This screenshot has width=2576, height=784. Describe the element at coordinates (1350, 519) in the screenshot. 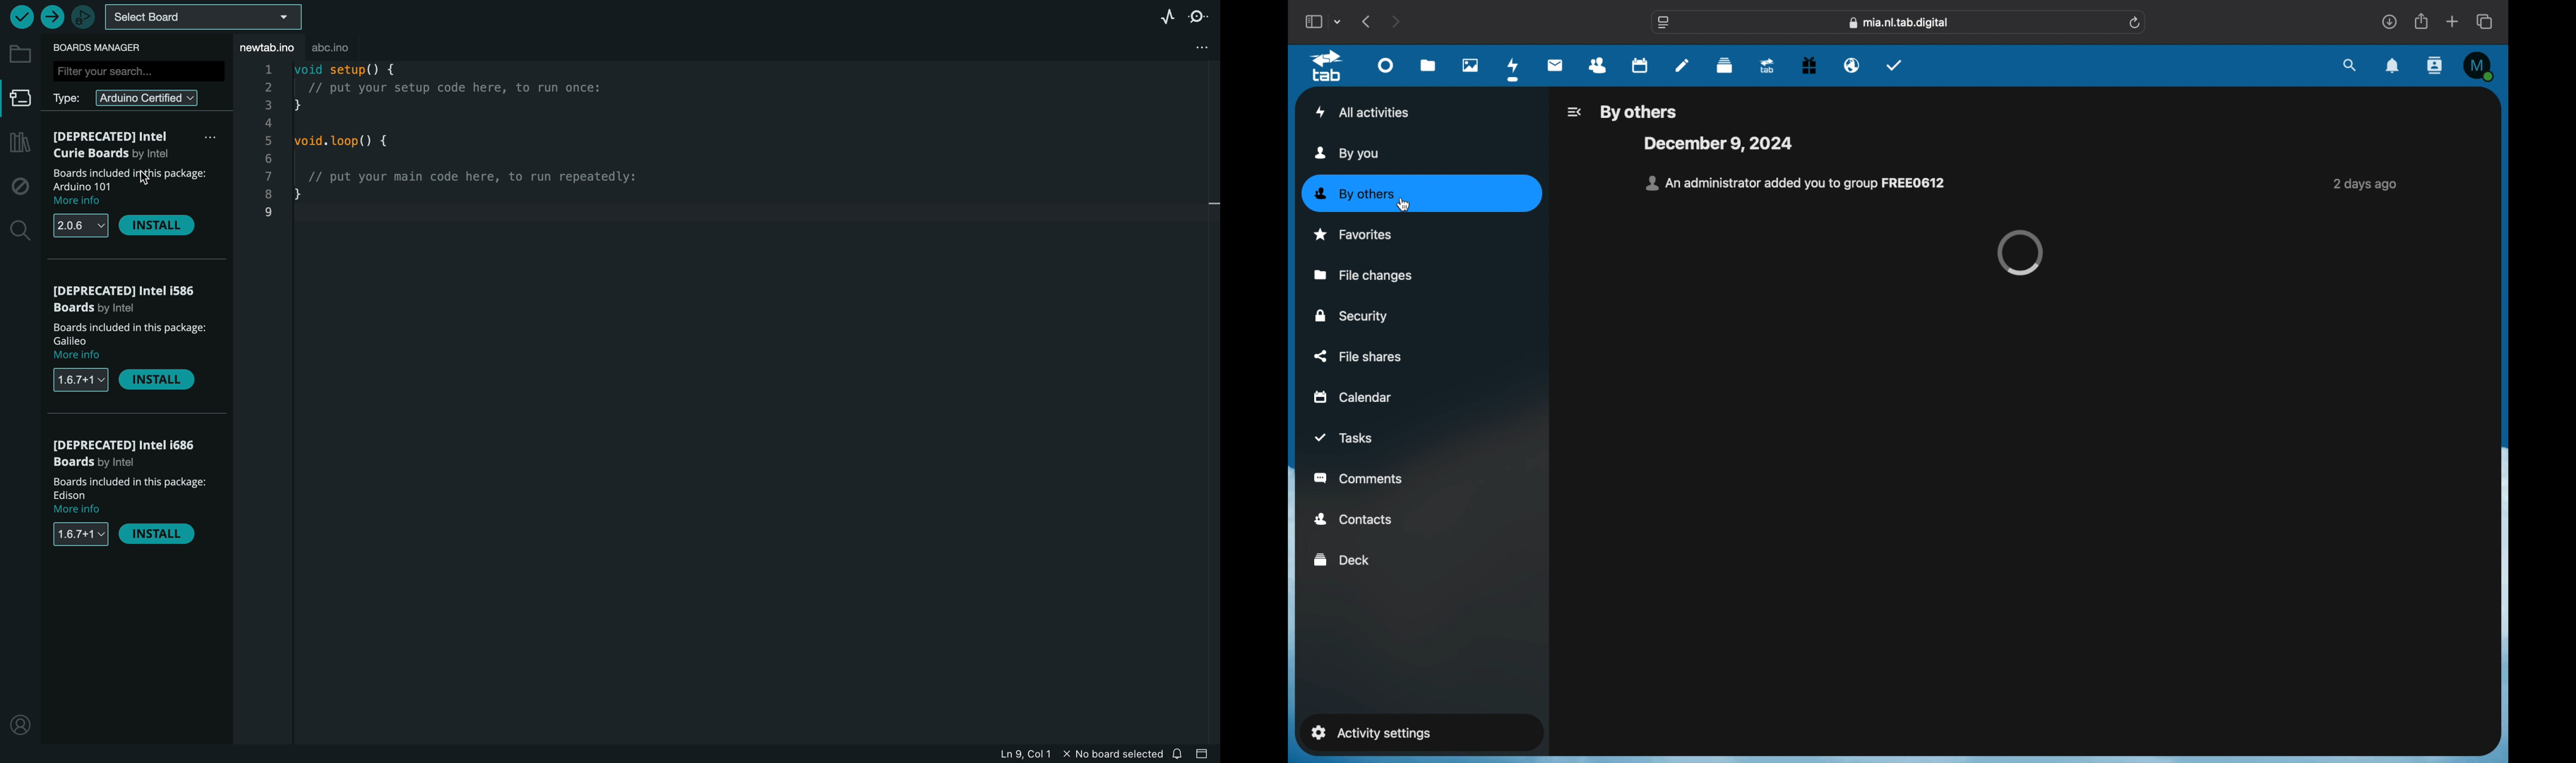

I see `contacts` at that location.